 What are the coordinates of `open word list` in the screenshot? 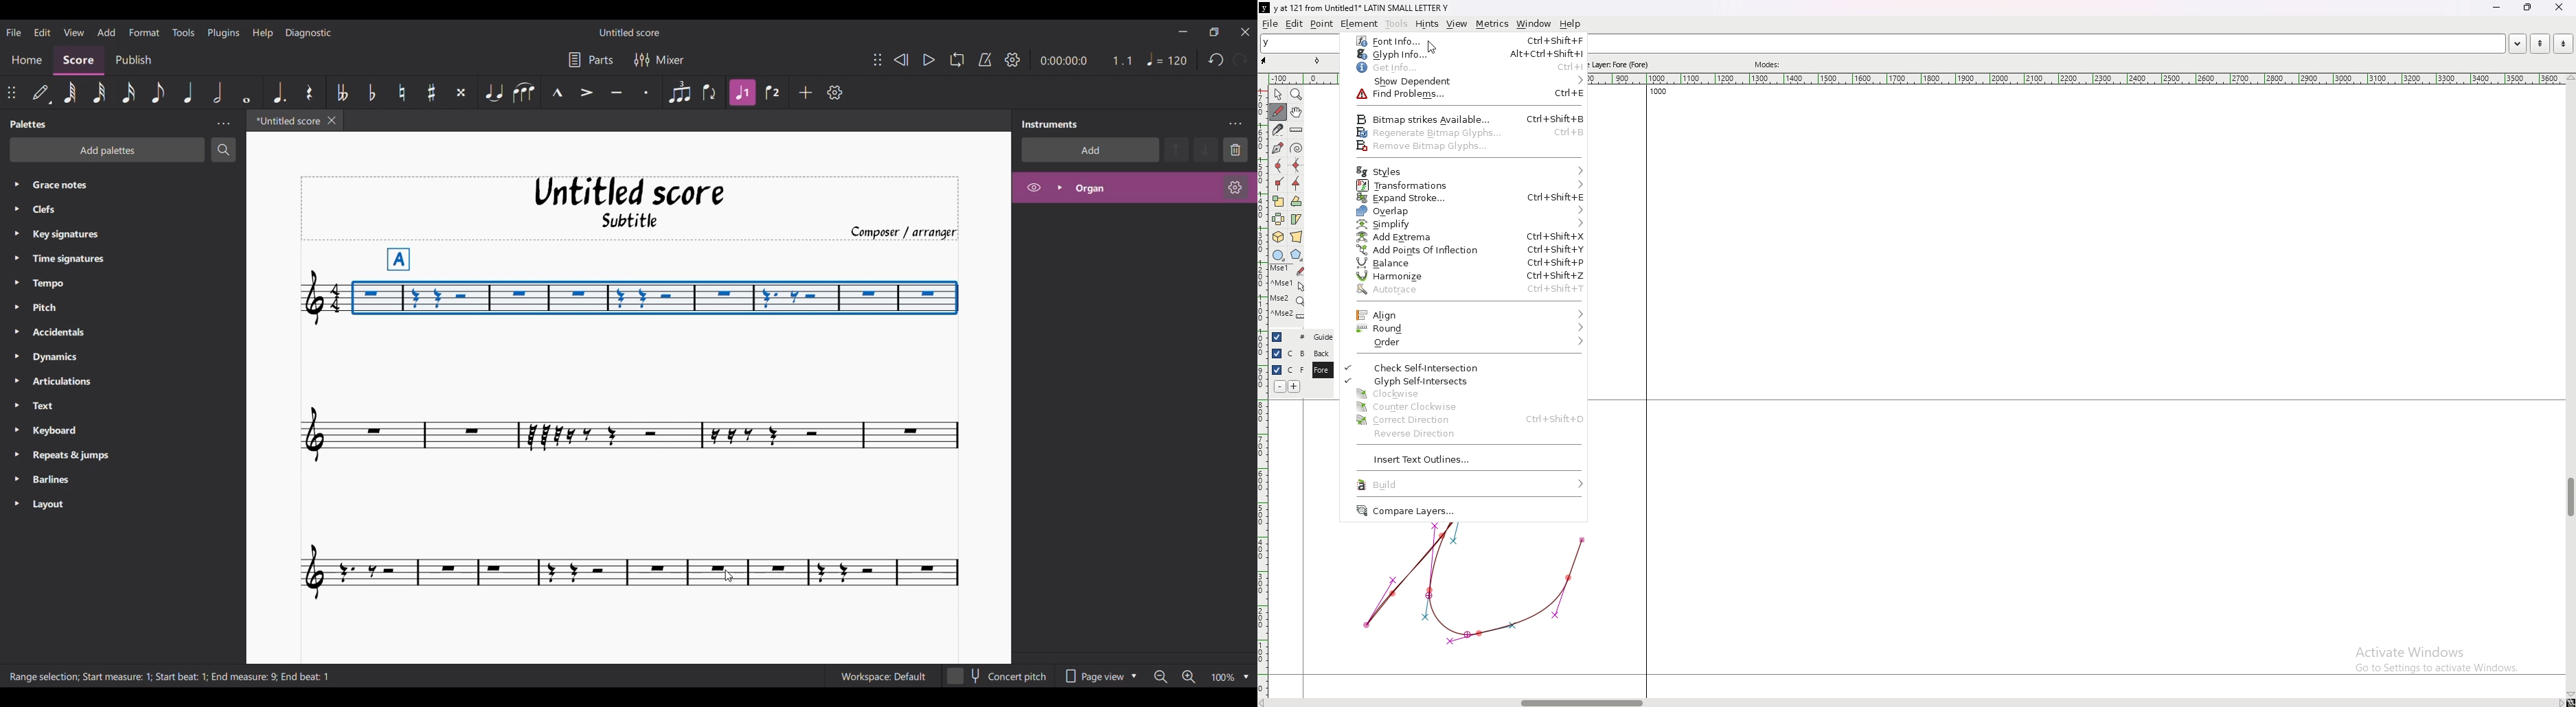 It's located at (2517, 43).